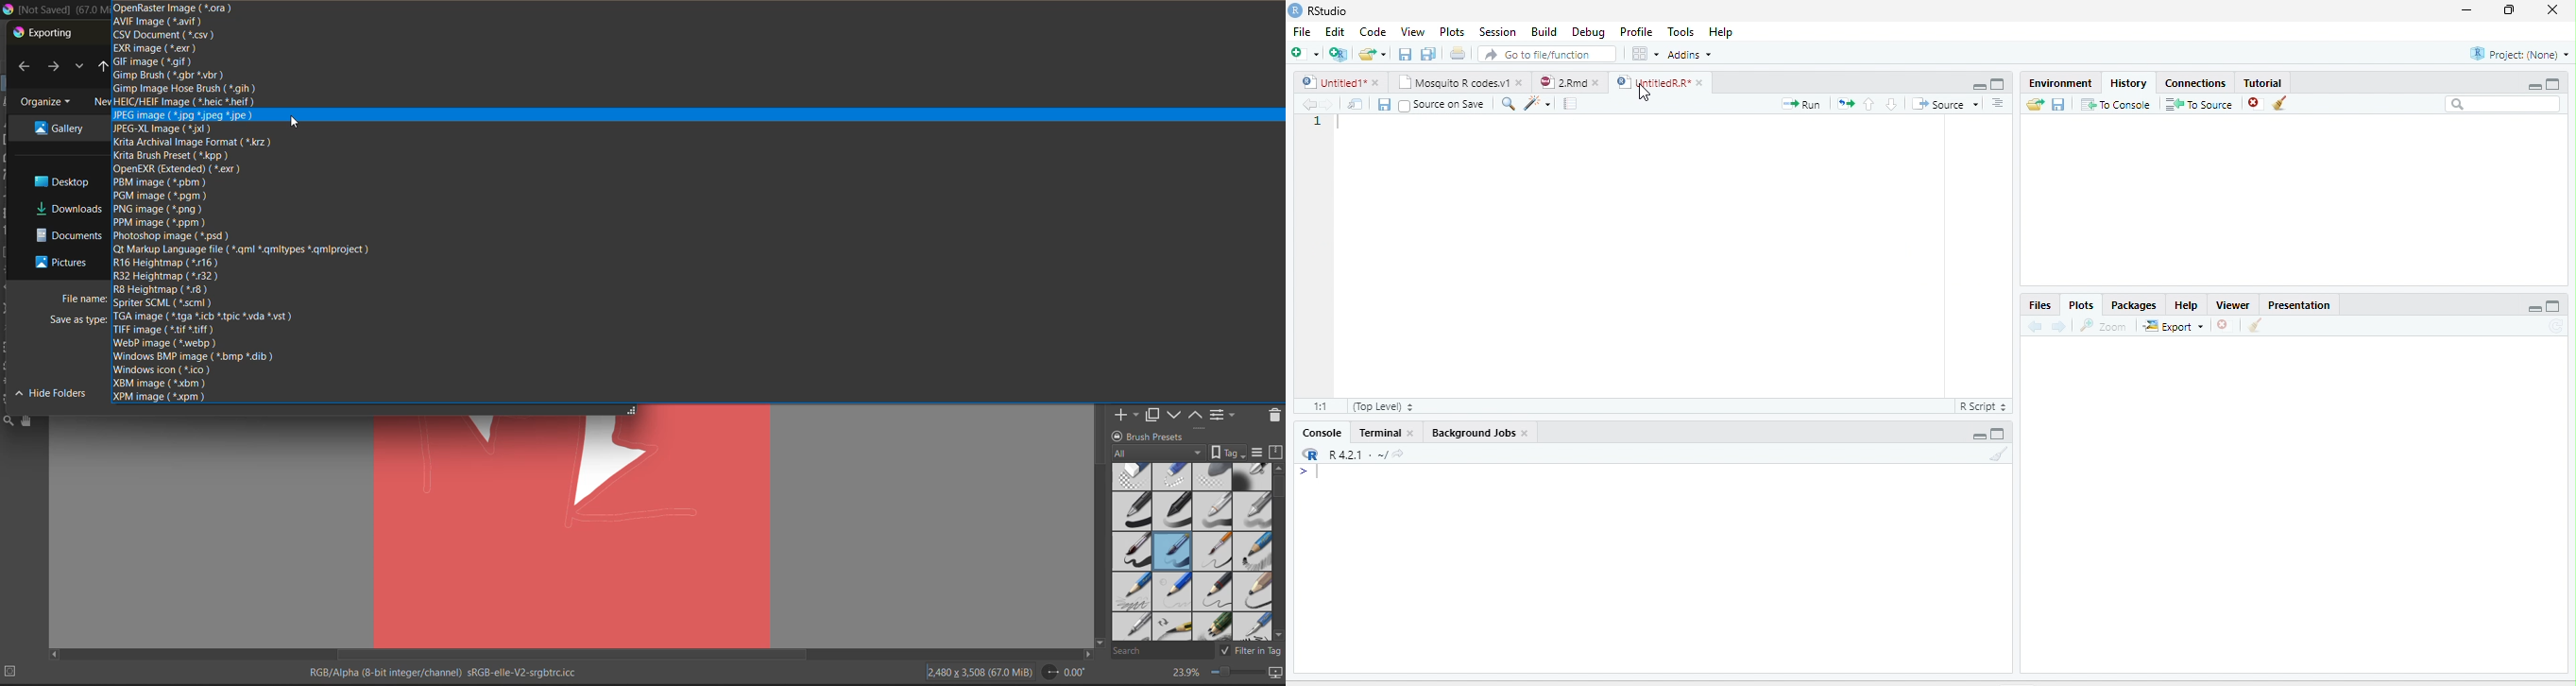  I want to click on mask down, so click(1177, 415).